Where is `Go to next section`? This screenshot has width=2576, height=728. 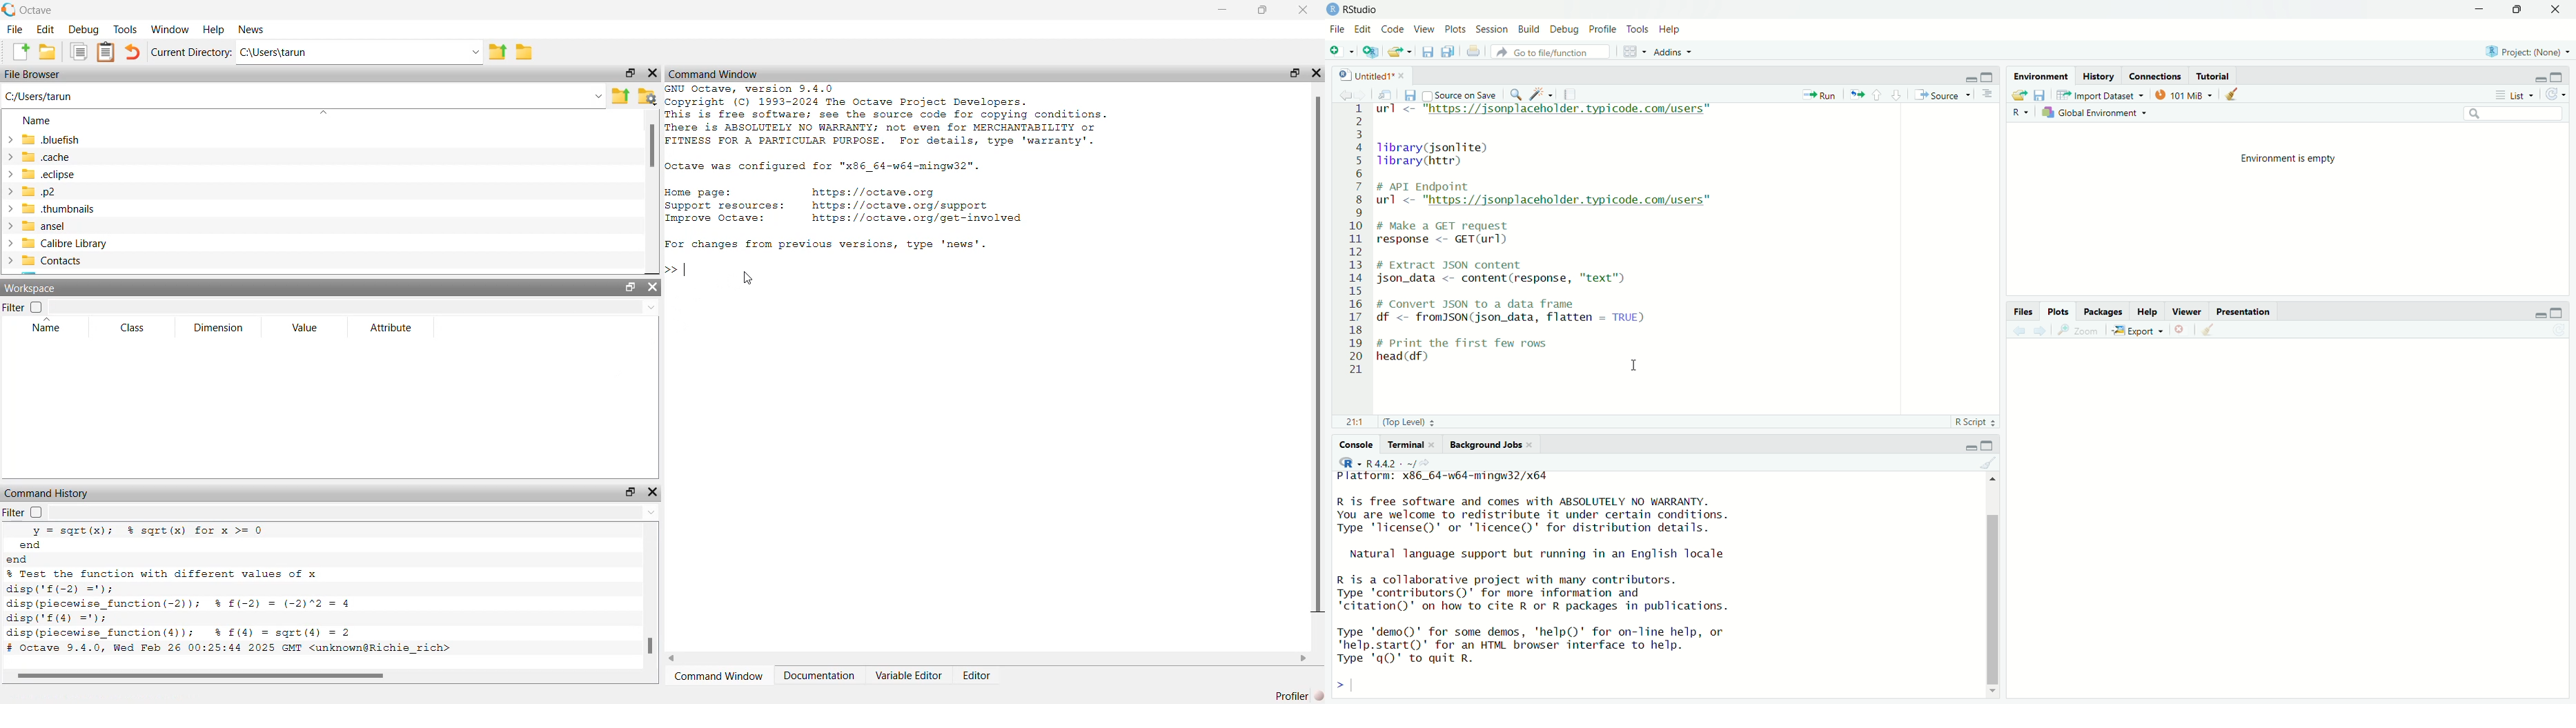
Go to next section is located at coordinates (1896, 96).